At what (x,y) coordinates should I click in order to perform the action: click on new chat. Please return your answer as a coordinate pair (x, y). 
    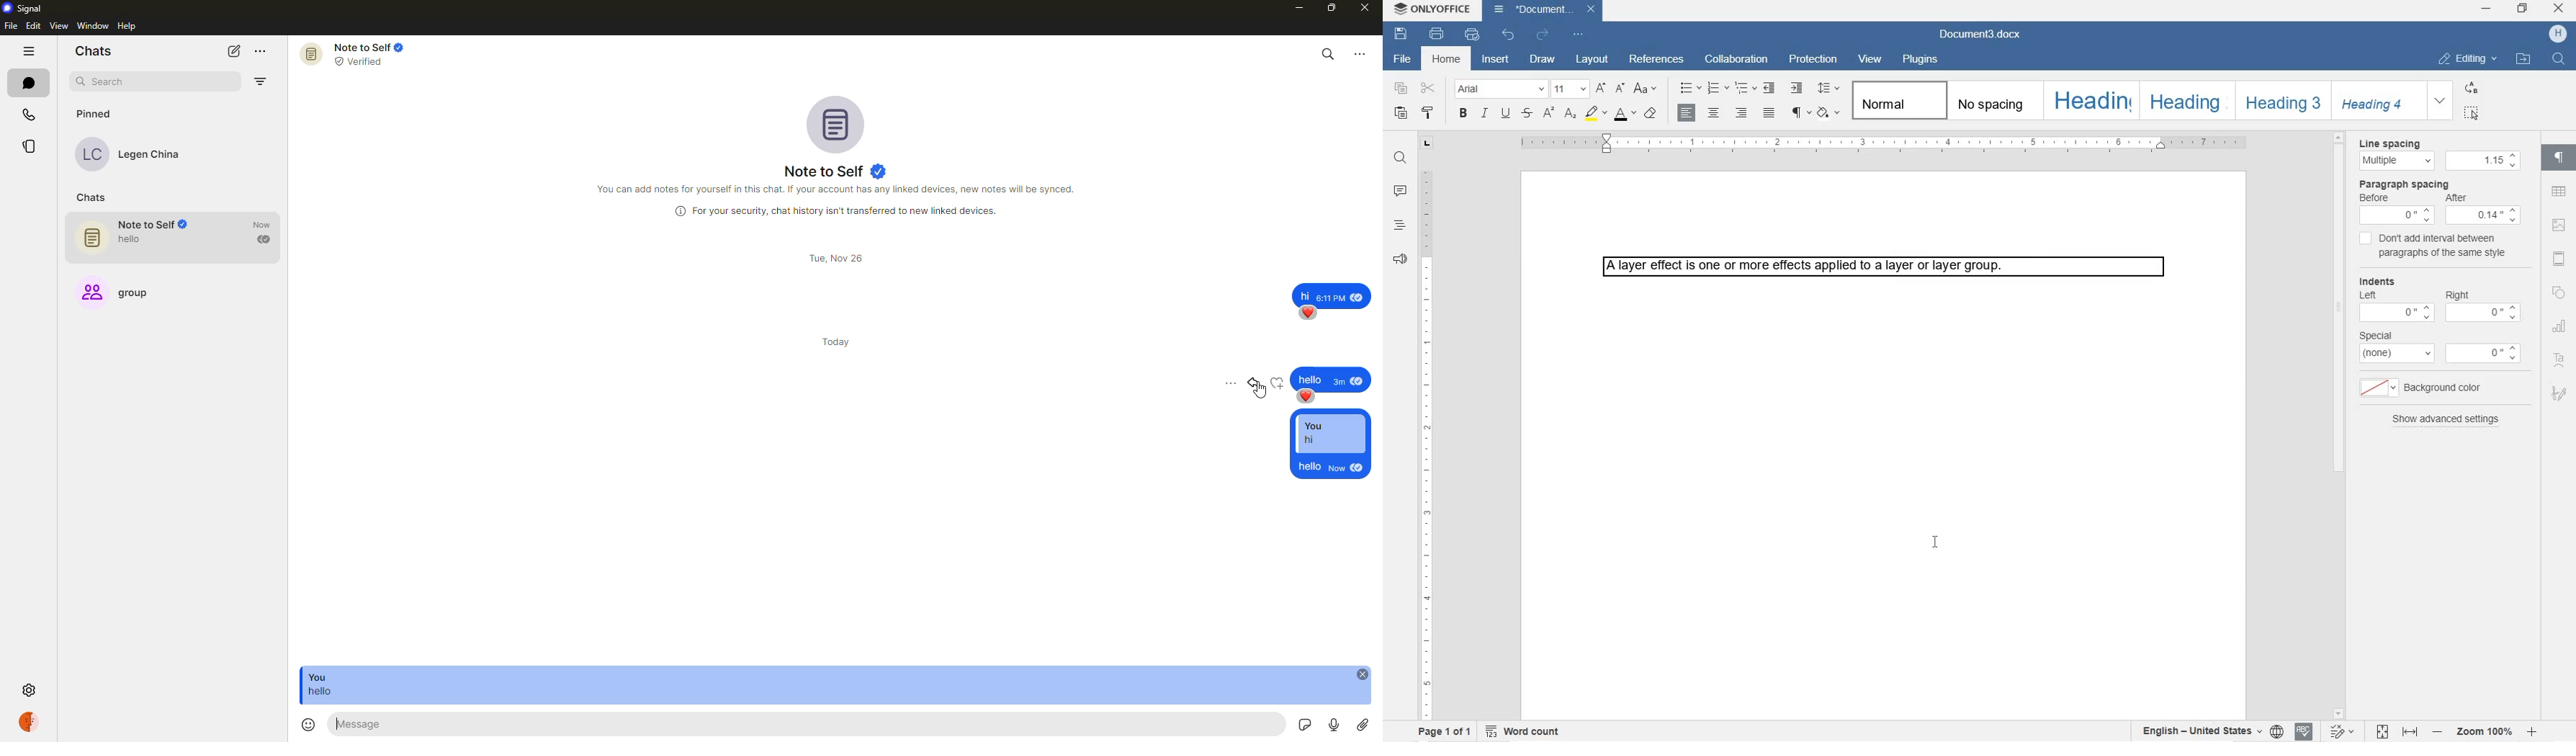
    Looking at the image, I should click on (234, 50).